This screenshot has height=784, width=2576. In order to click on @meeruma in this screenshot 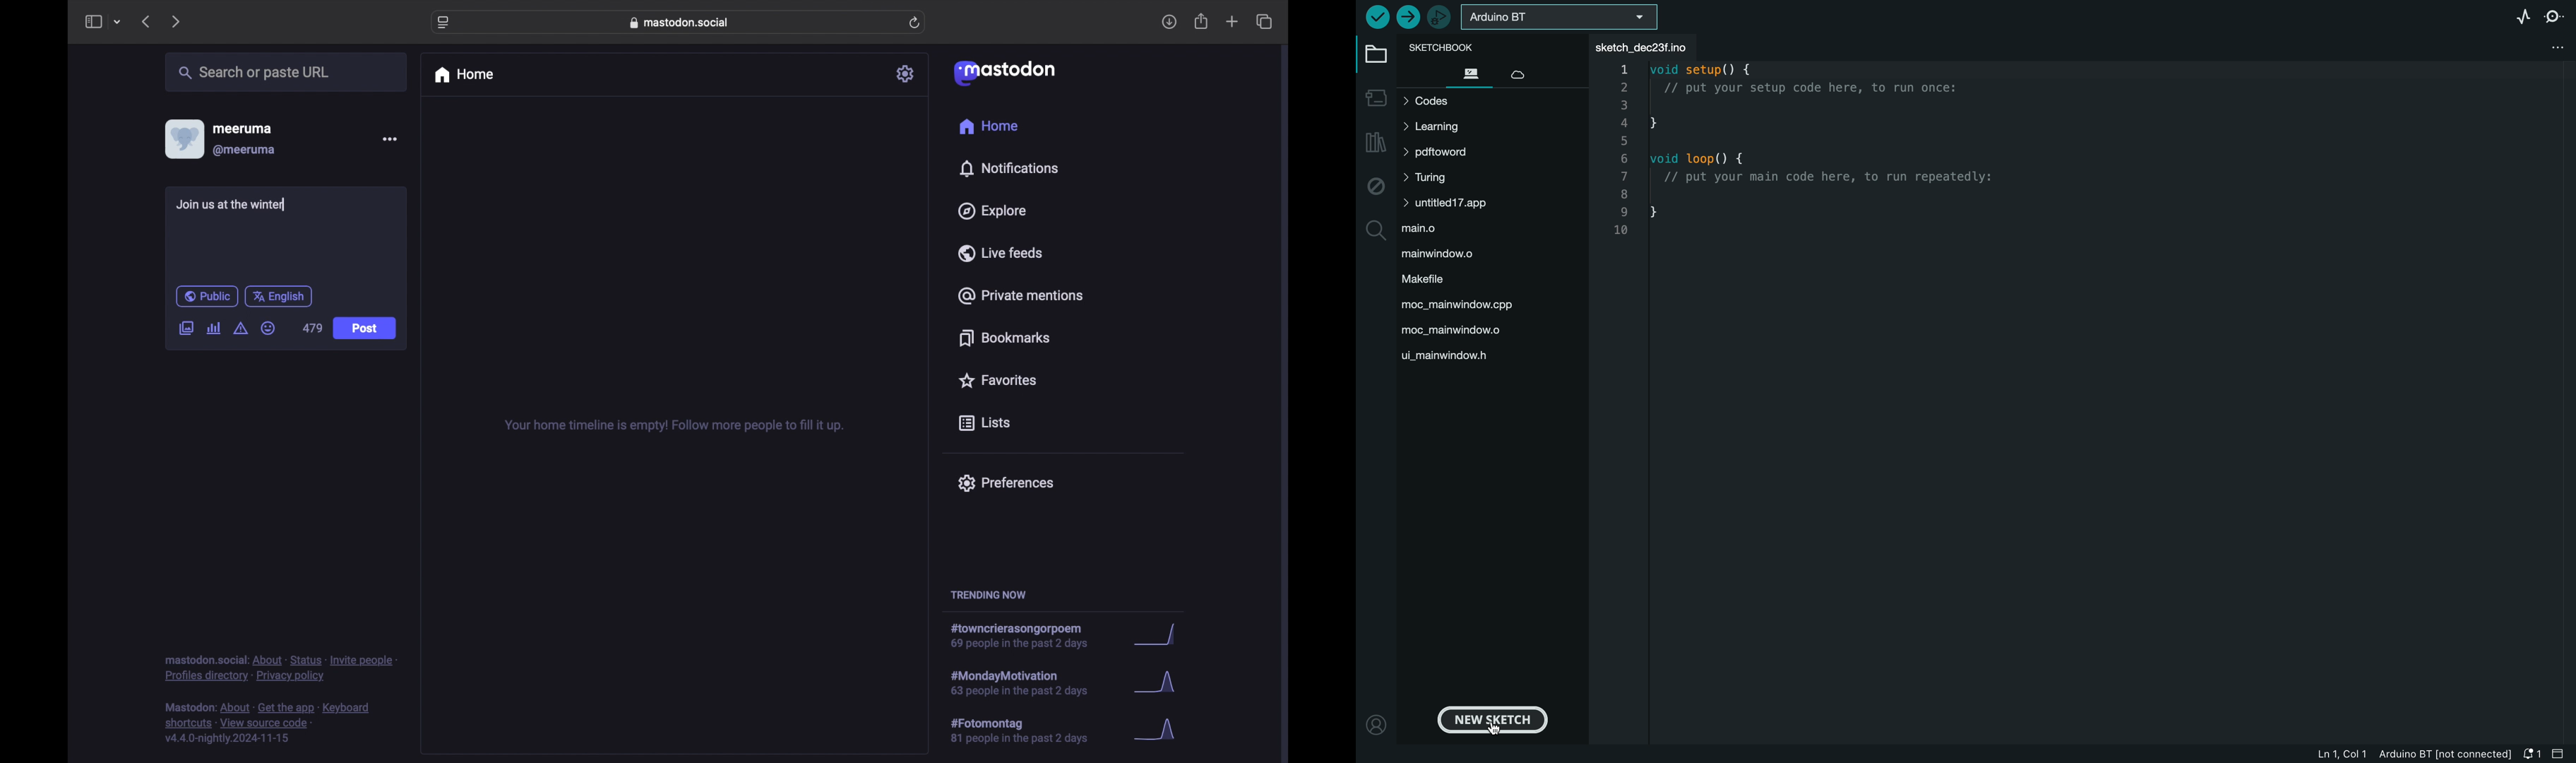, I will do `click(244, 150)`.